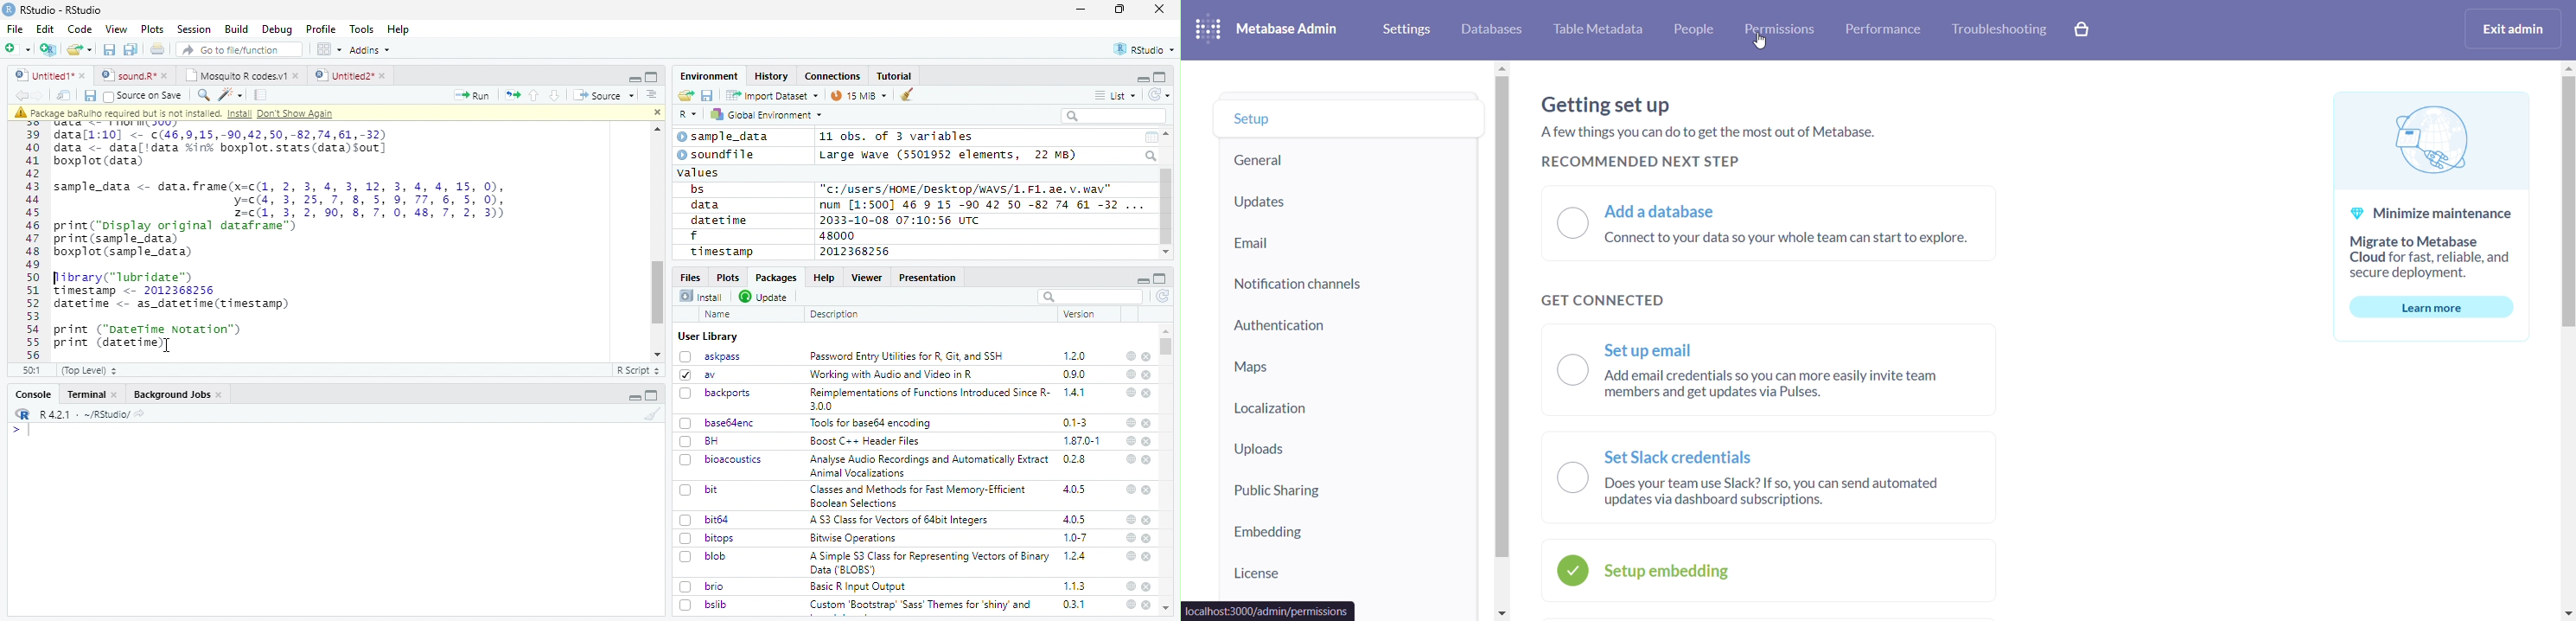 This screenshot has height=644, width=2576. What do you see at coordinates (22, 94) in the screenshot?
I see `go backward` at bounding box center [22, 94].